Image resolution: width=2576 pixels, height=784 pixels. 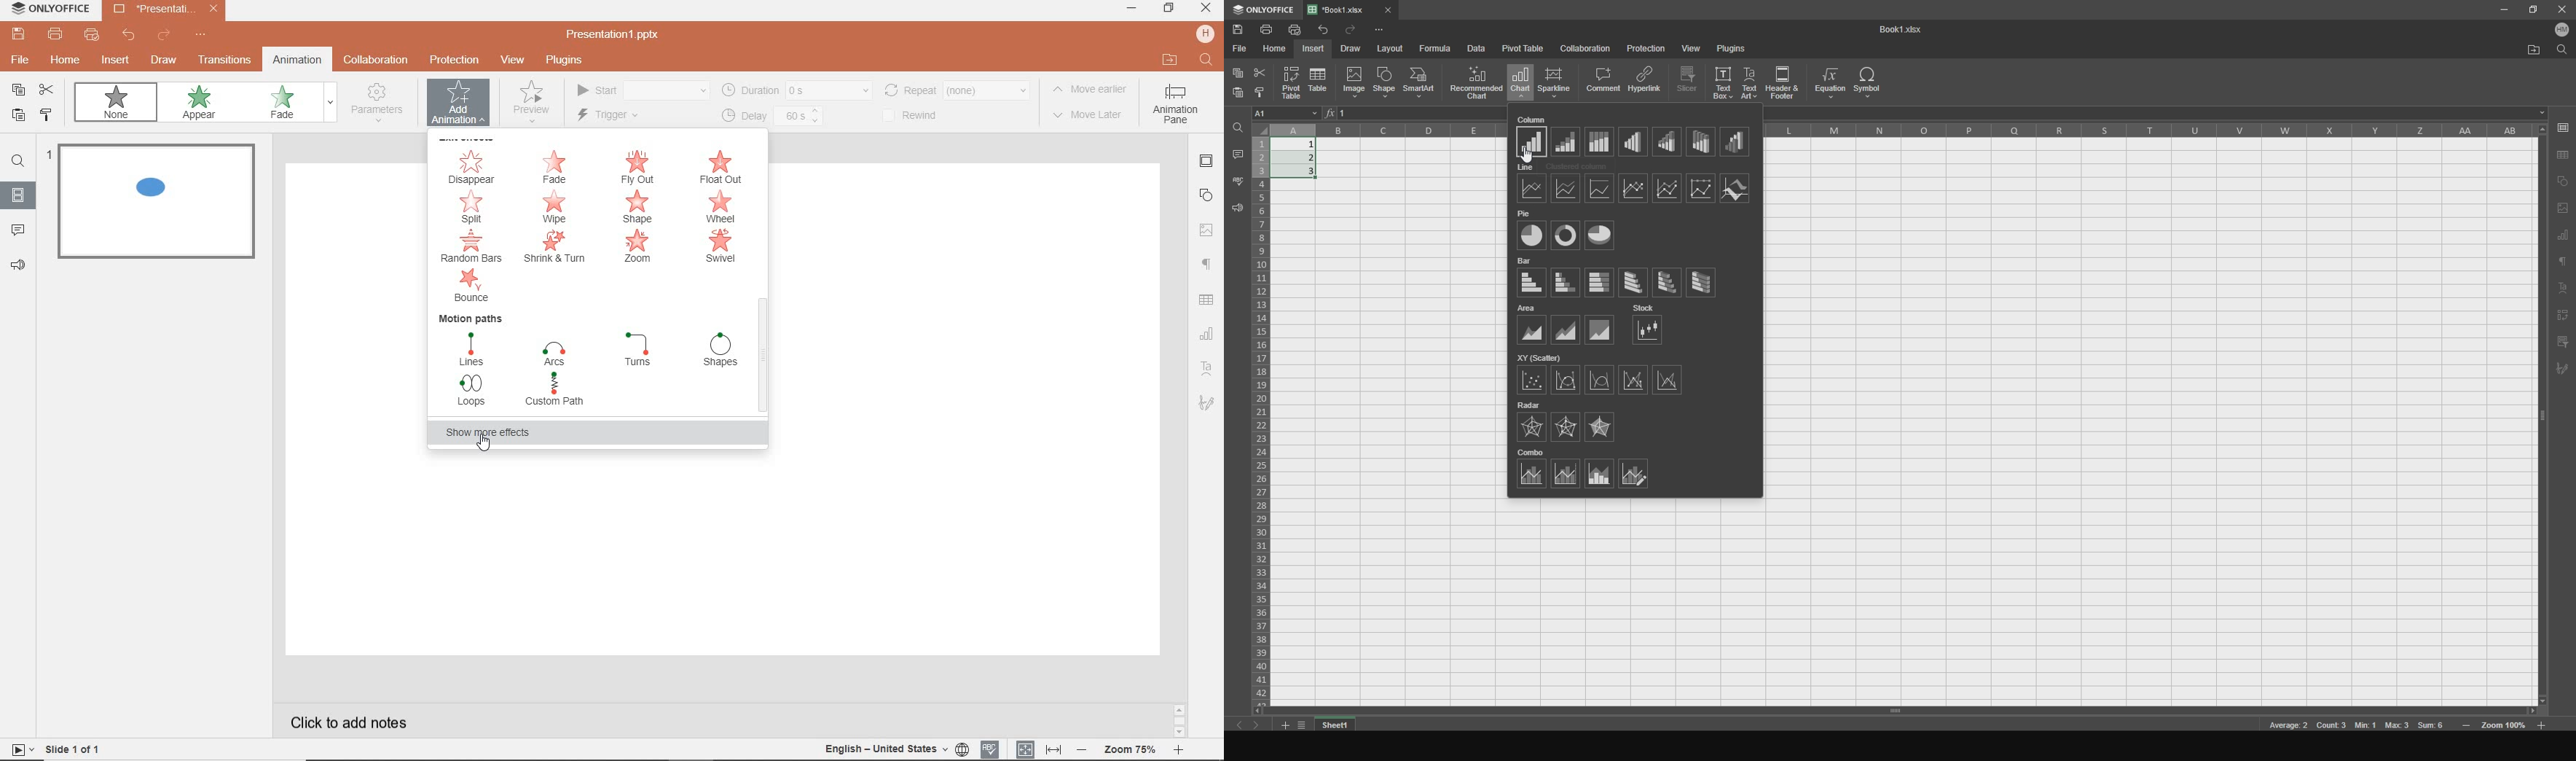 What do you see at coordinates (1519, 83) in the screenshot?
I see `chart` at bounding box center [1519, 83].